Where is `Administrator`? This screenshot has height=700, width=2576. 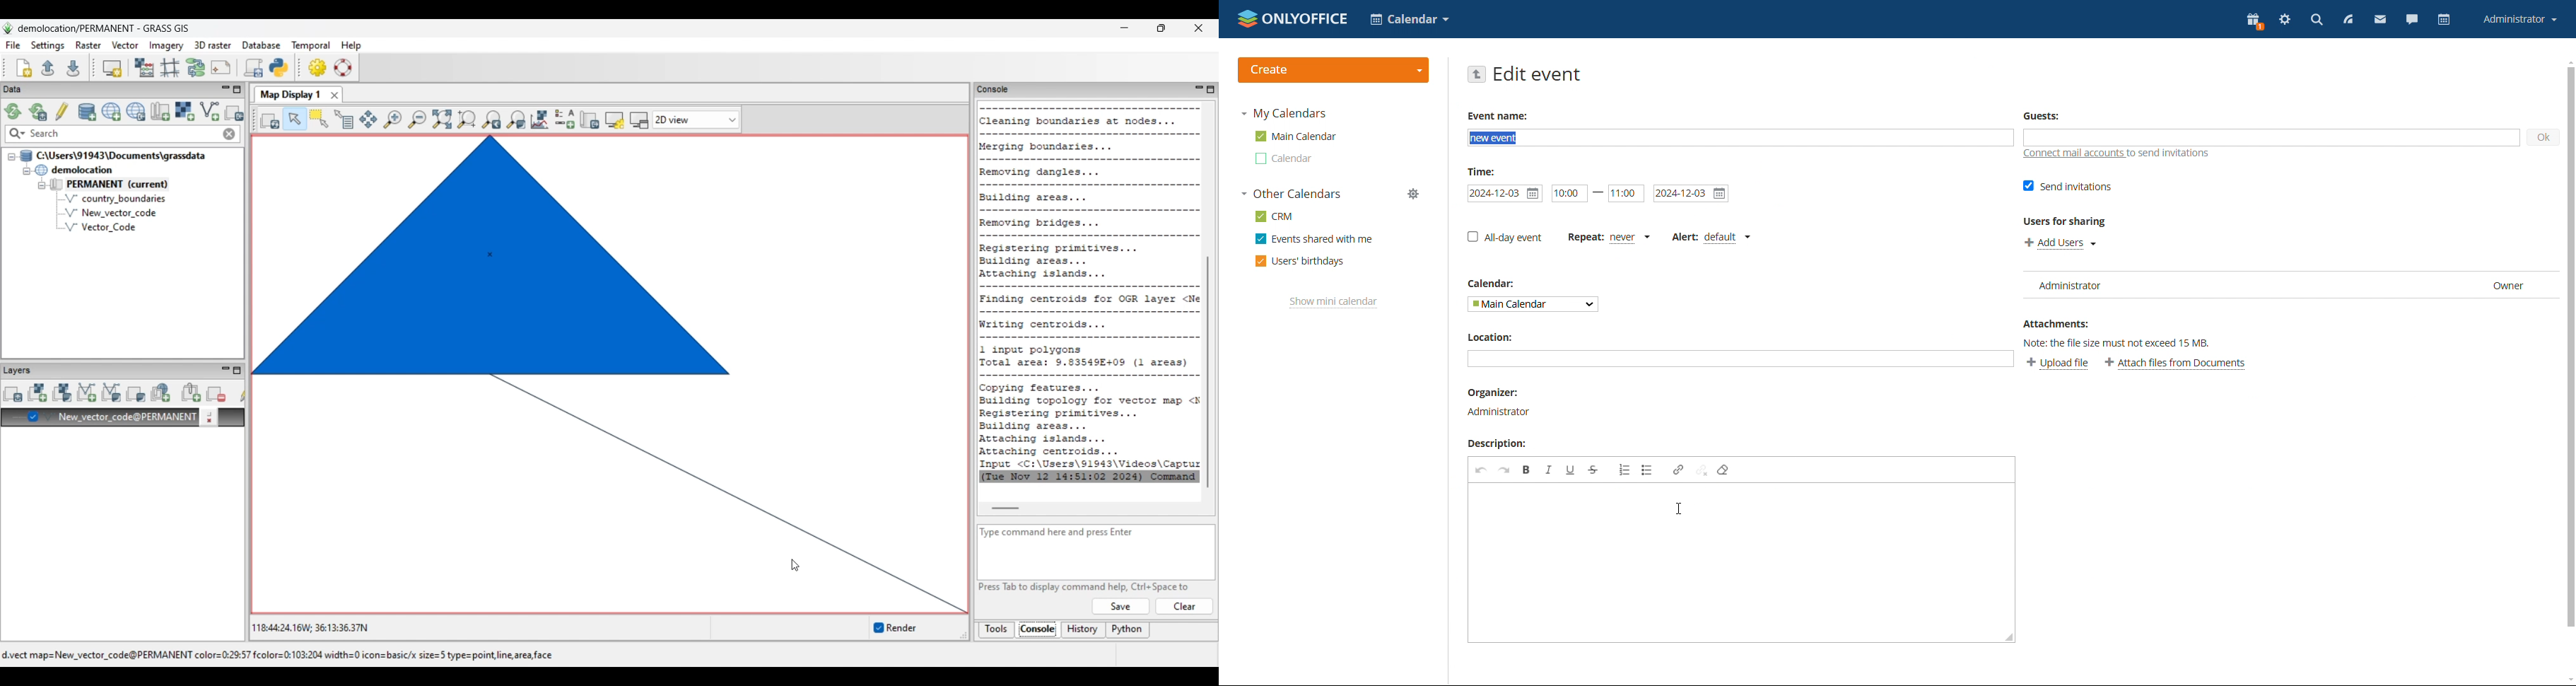 Administrator is located at coordinates (1500, 411).